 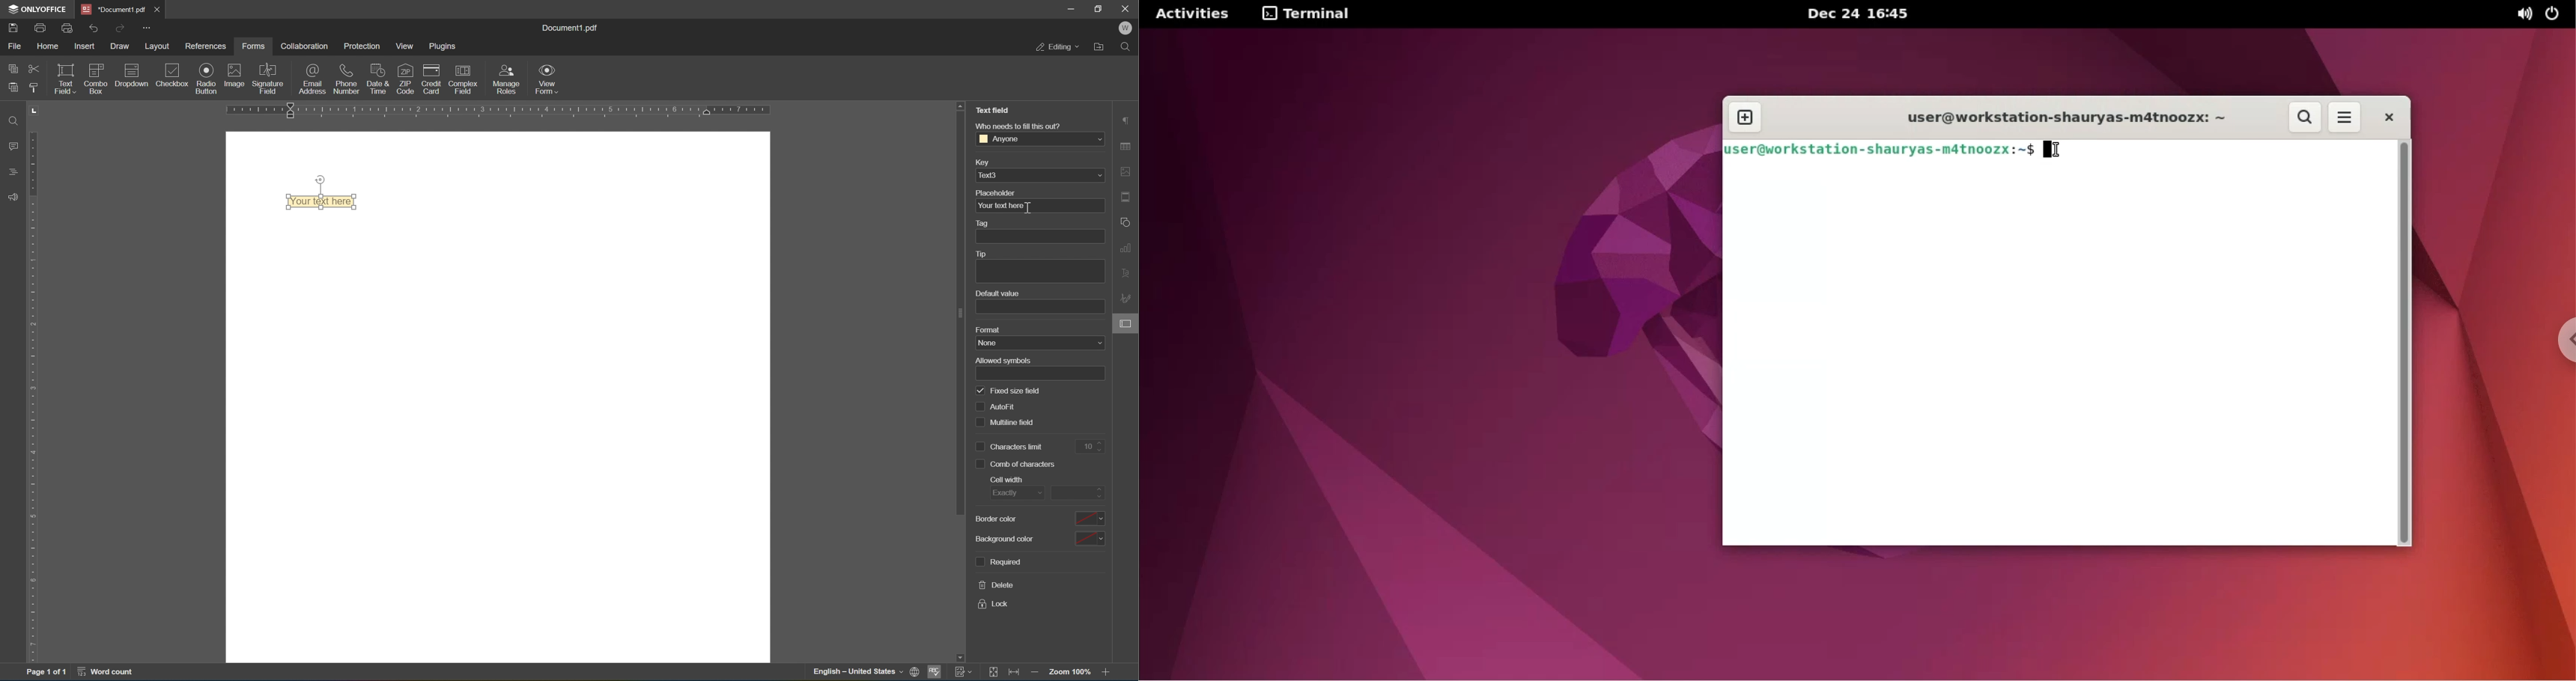 What do you see at coordinates (1040, 140) in the screenshot?
I see `anyone` at bounding box center [1040, 140].